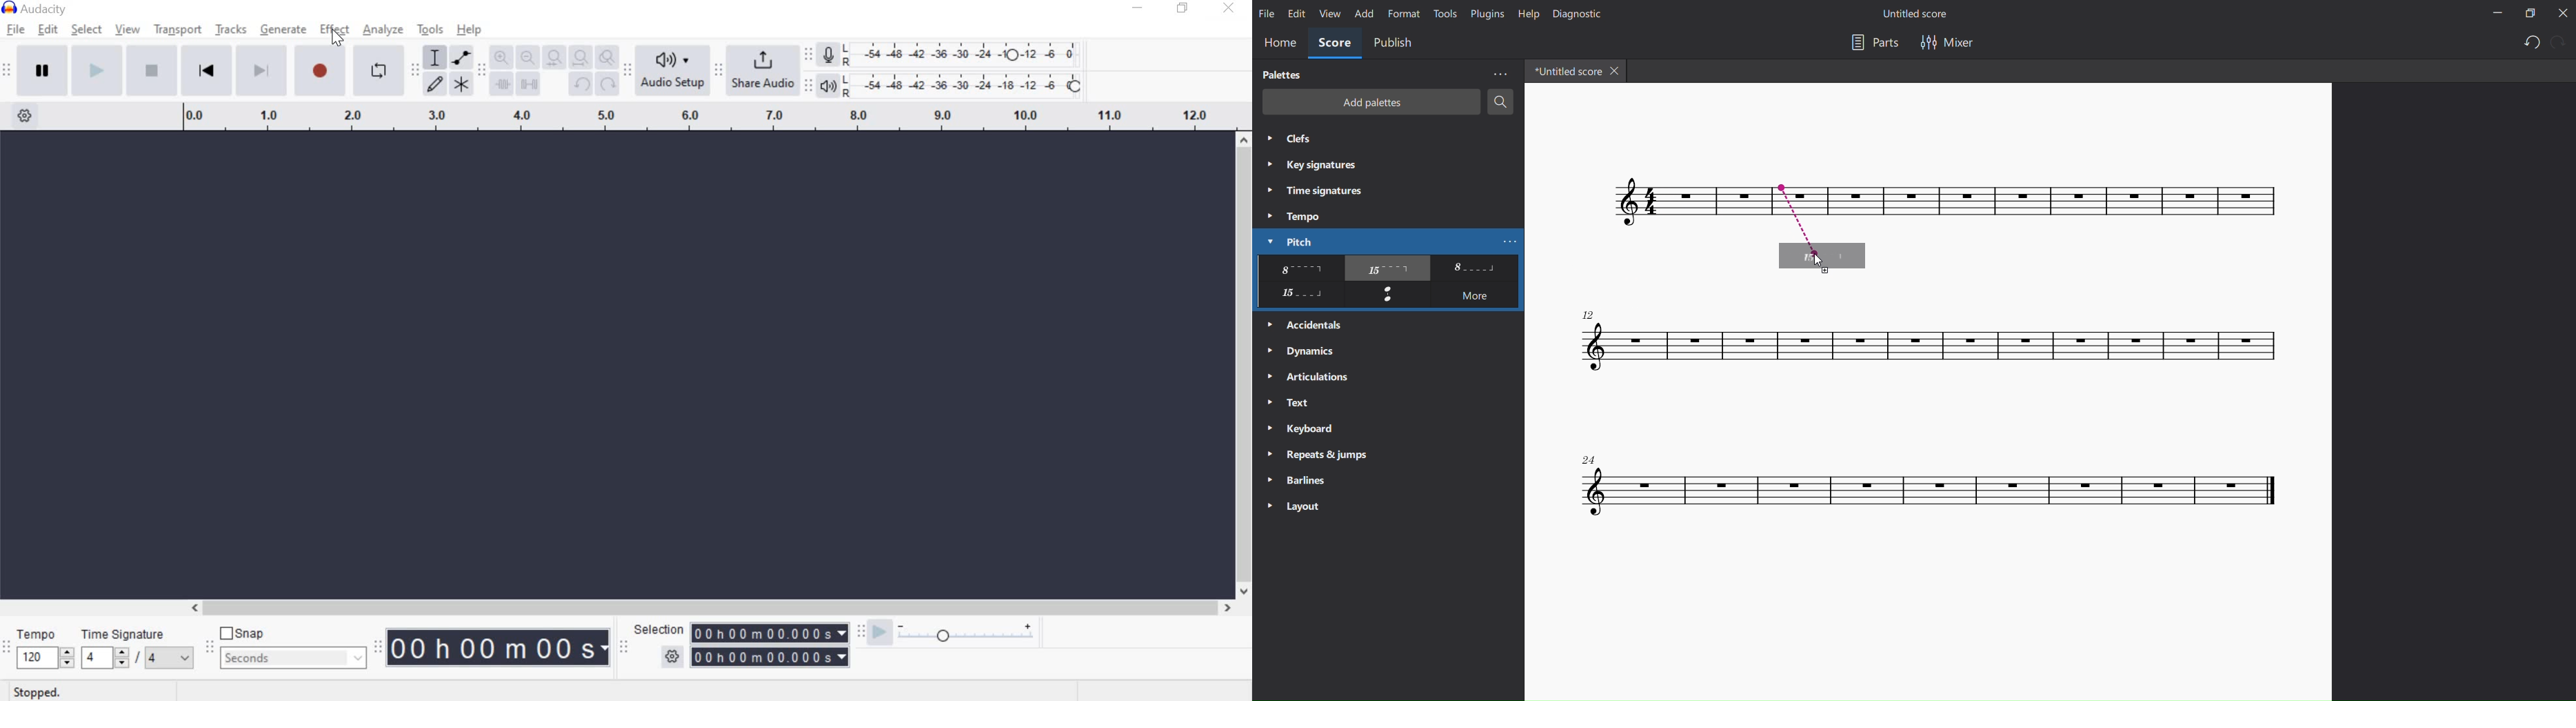 This screenshot has width=2576, height=728. I want to click on Zoom Out, so click(528, 57).